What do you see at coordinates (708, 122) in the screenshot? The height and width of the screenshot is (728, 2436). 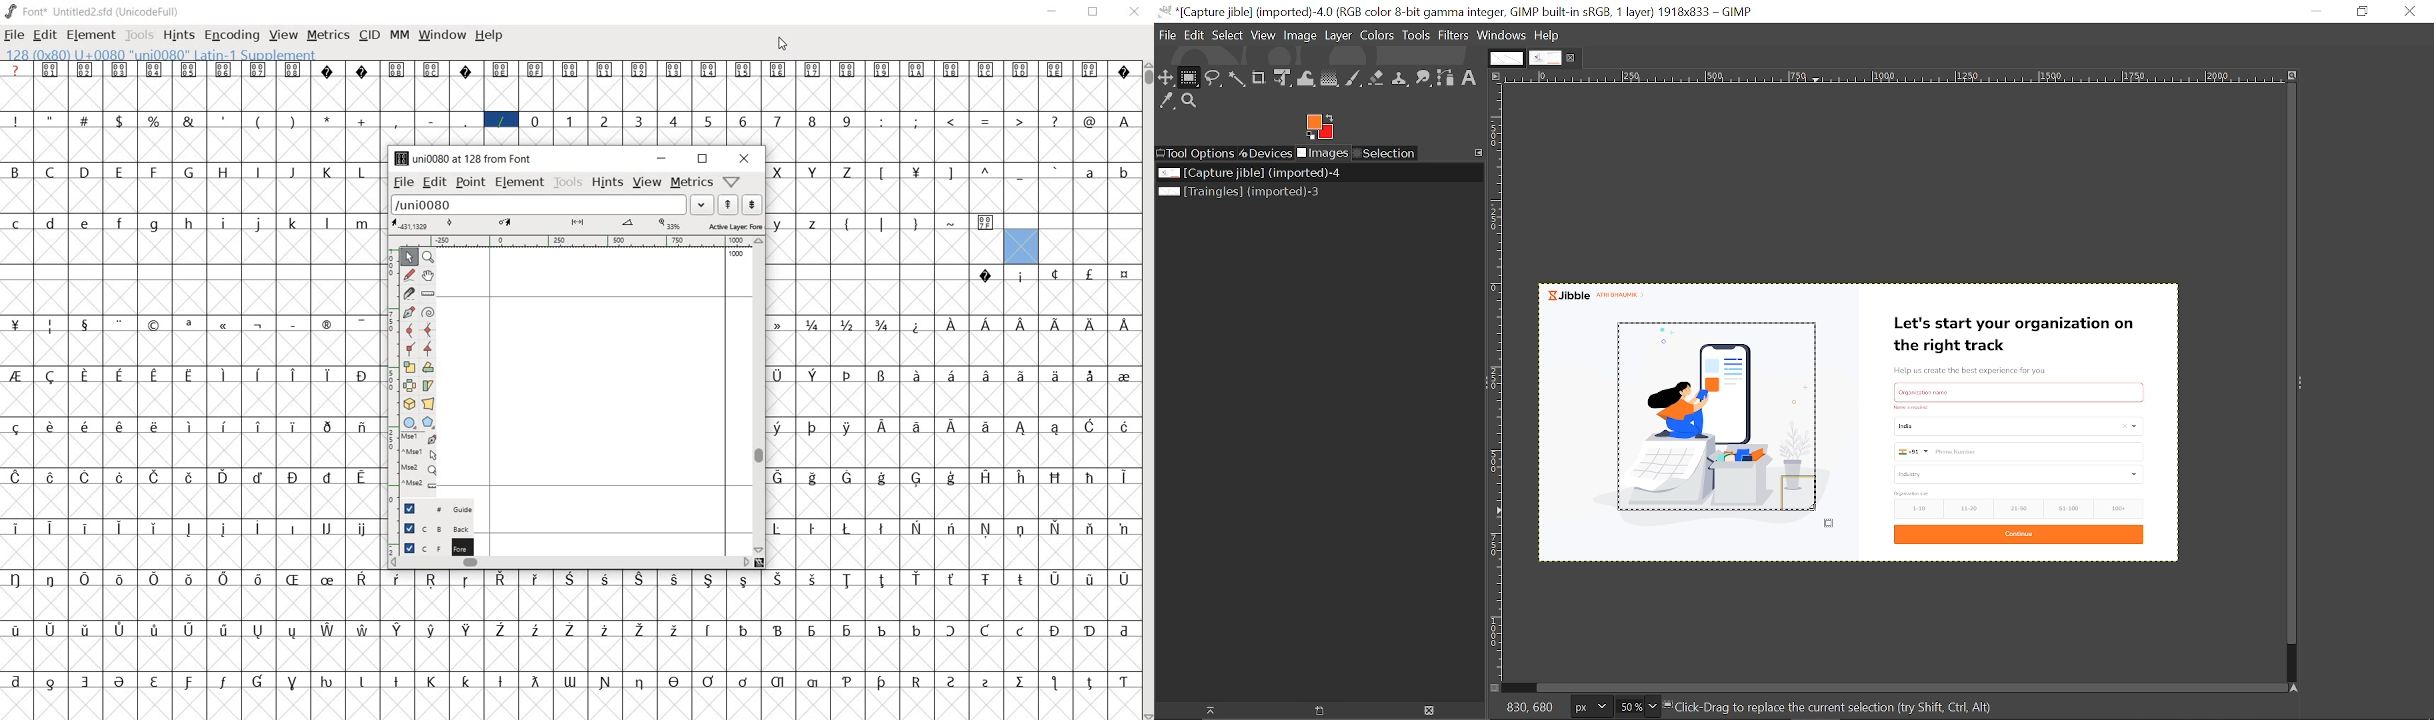 I see `glyph` at bounding box center [708, 122].